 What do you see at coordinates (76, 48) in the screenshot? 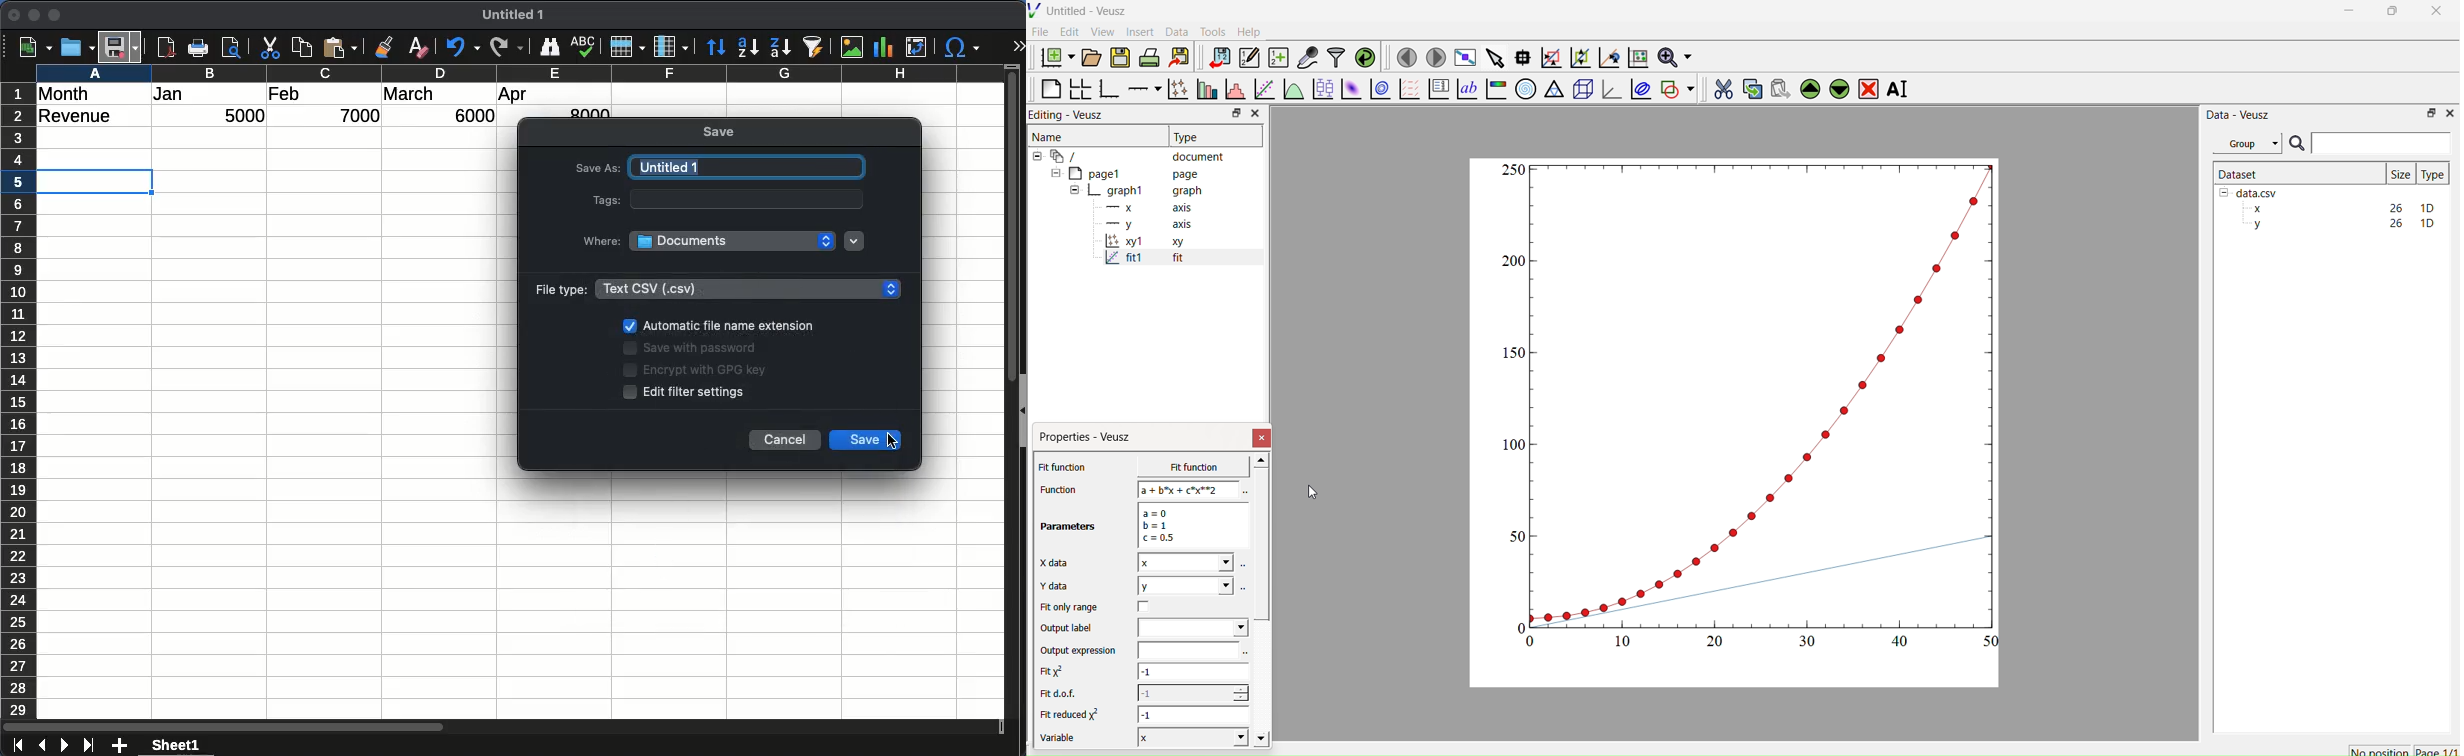
I see `open` at bounding box center [76, 48].